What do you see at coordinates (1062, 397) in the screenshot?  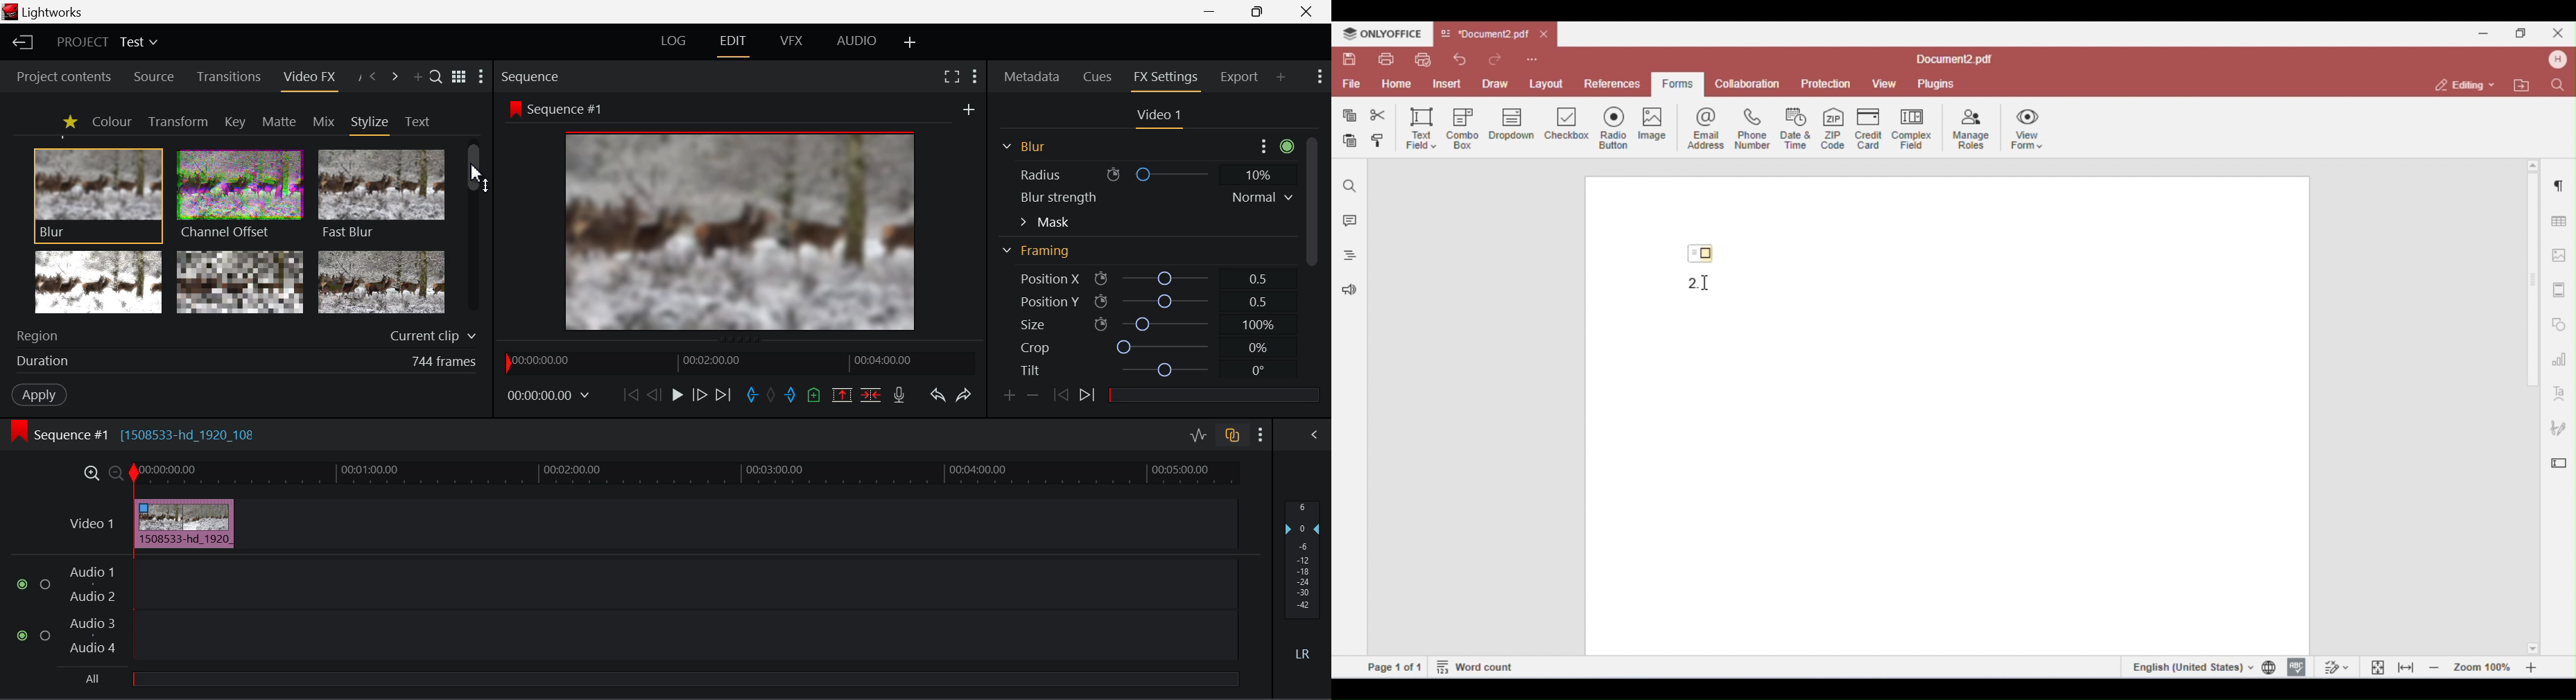 I see `Last keyframe` at bounding box center [1062, 397].